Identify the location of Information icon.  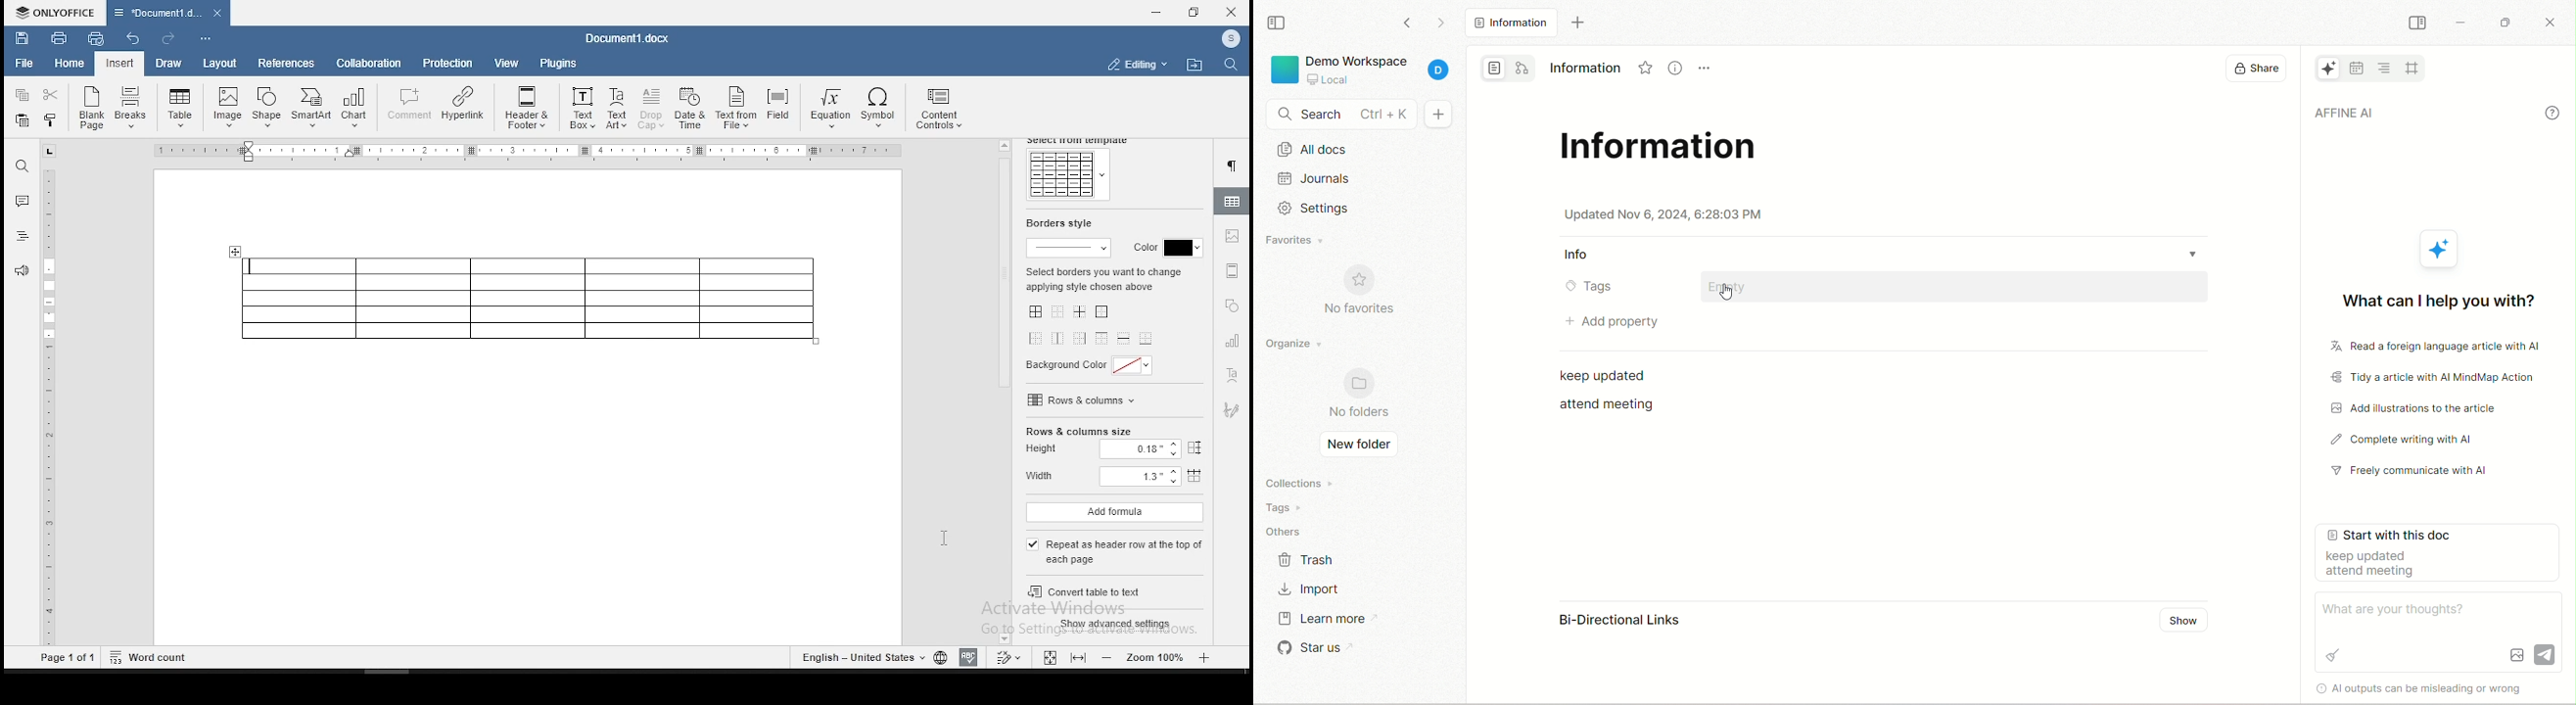
(1676, 69).